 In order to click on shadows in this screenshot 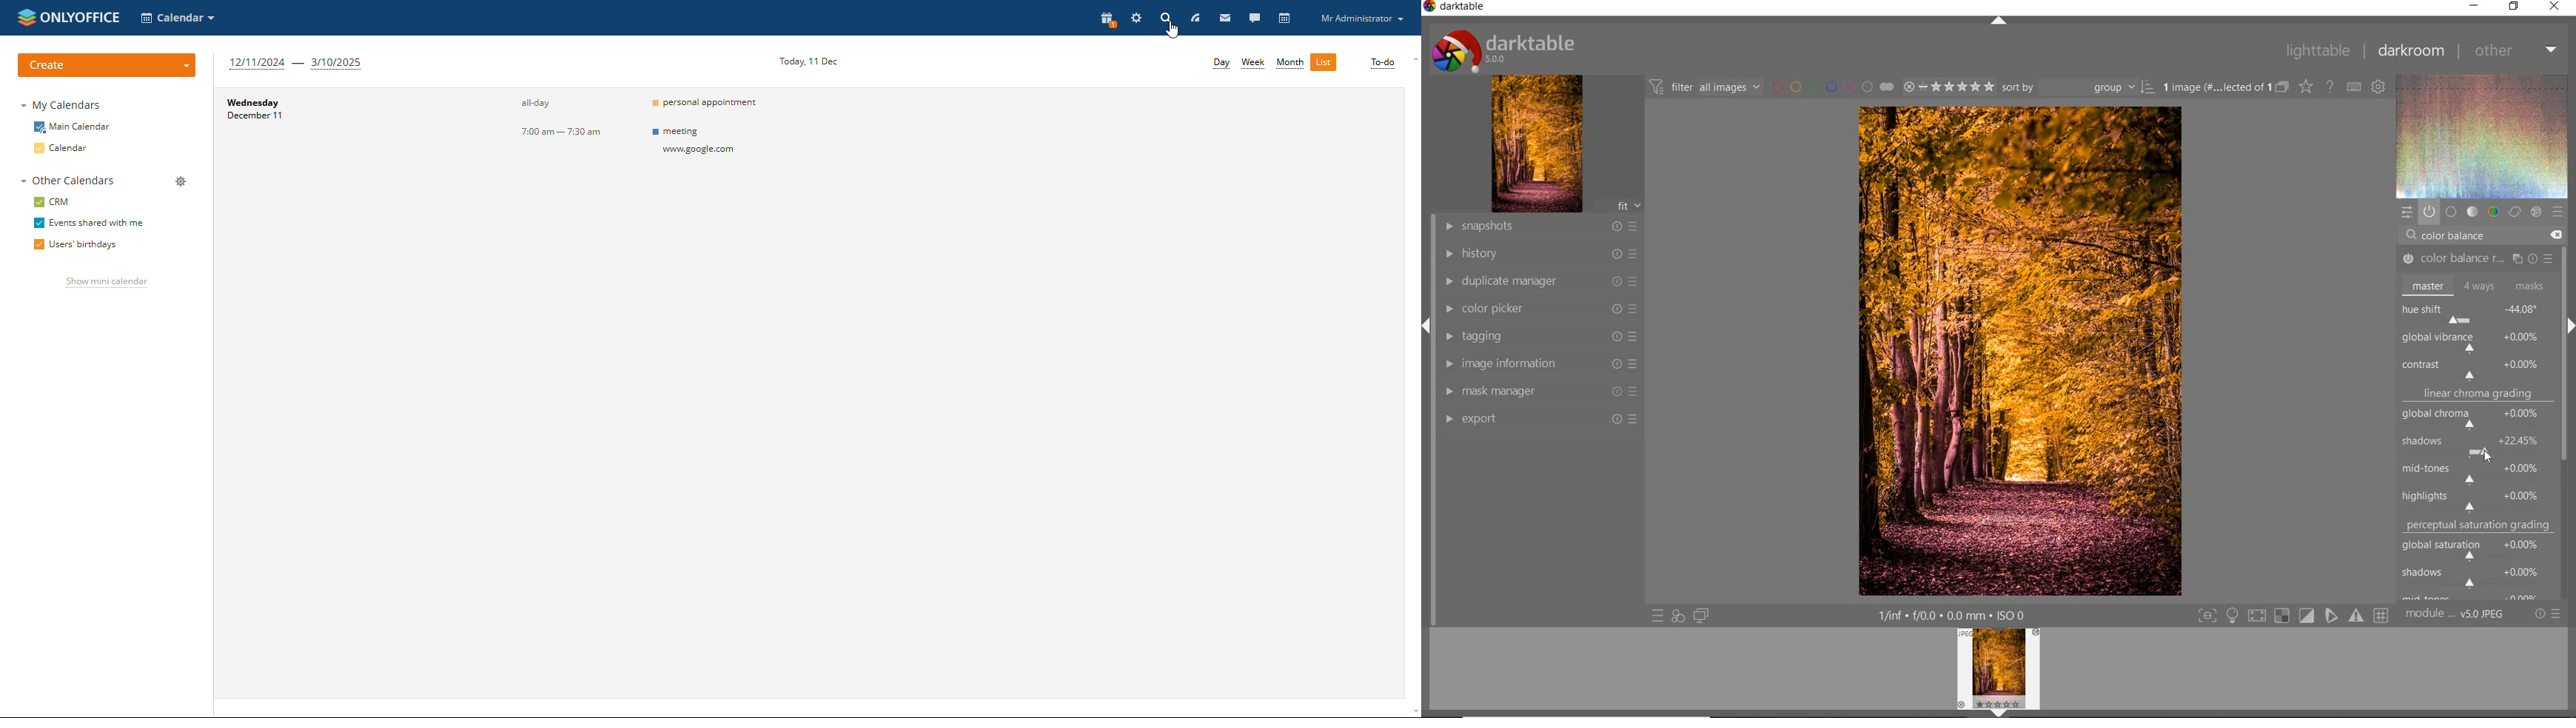, I will do `click(2478, 444)`.